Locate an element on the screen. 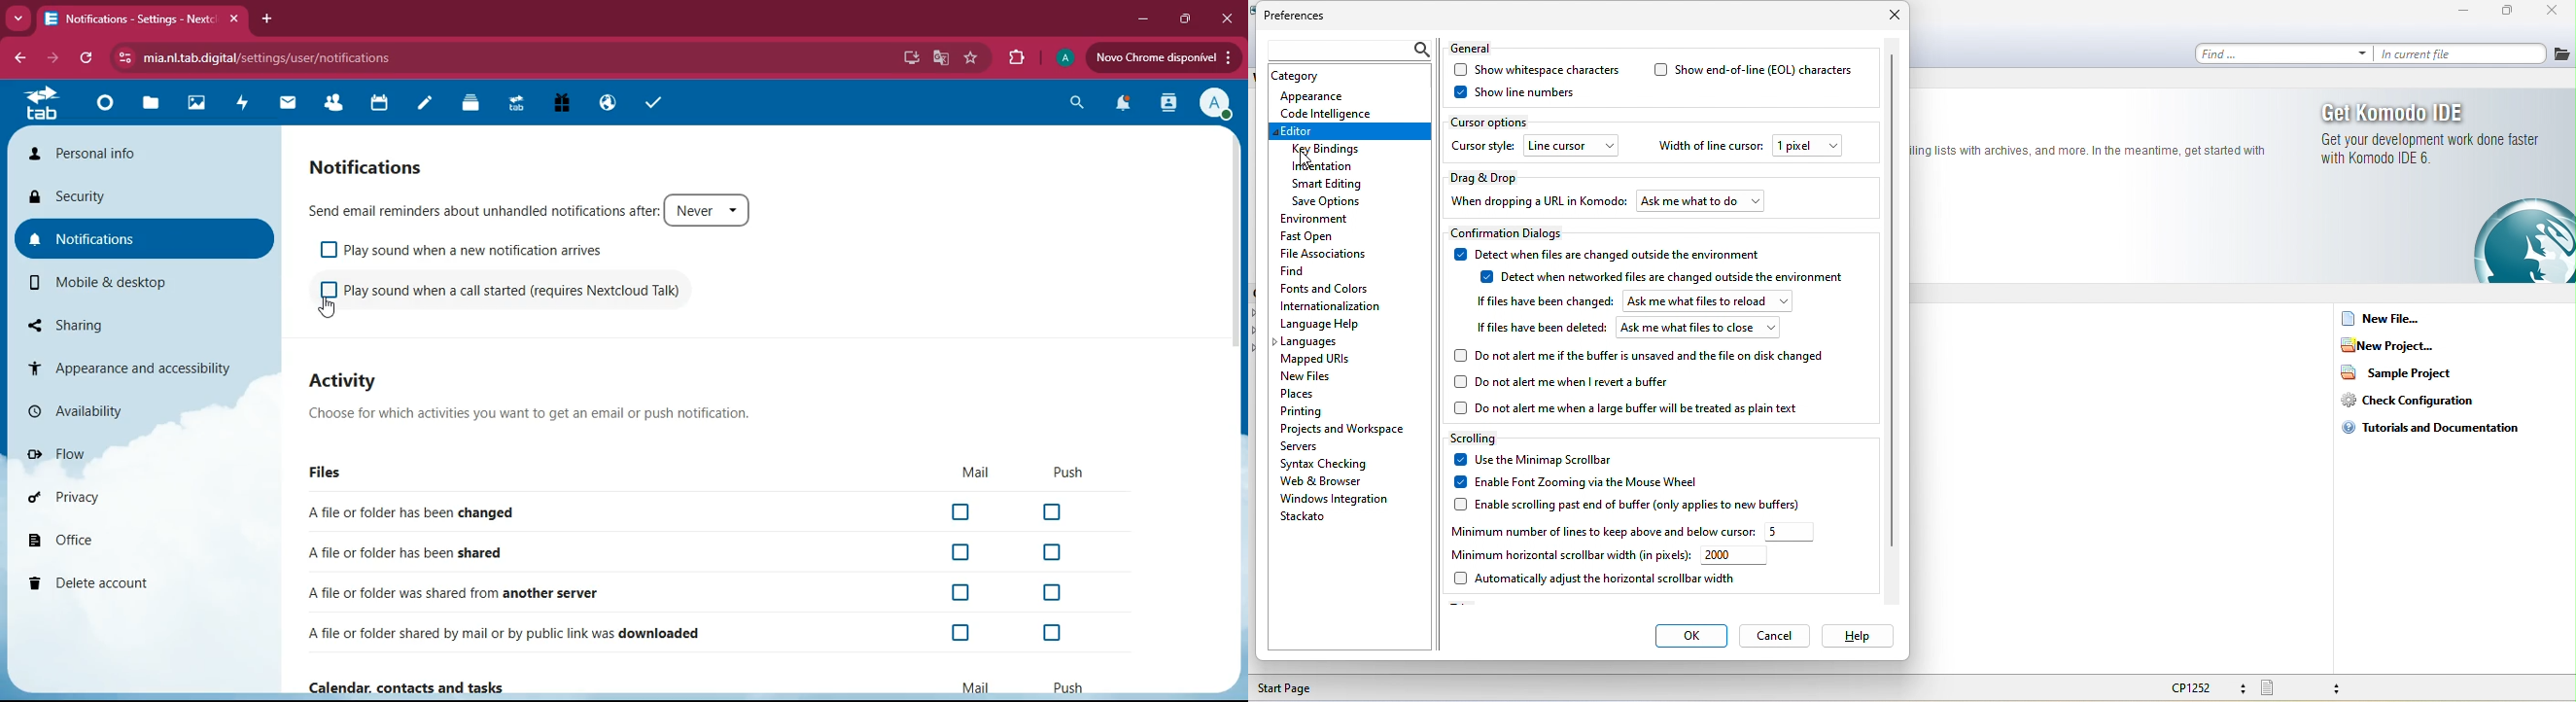 The height and width of the screenshot is (728, 2576). friends is located at coordinates (335, 104).